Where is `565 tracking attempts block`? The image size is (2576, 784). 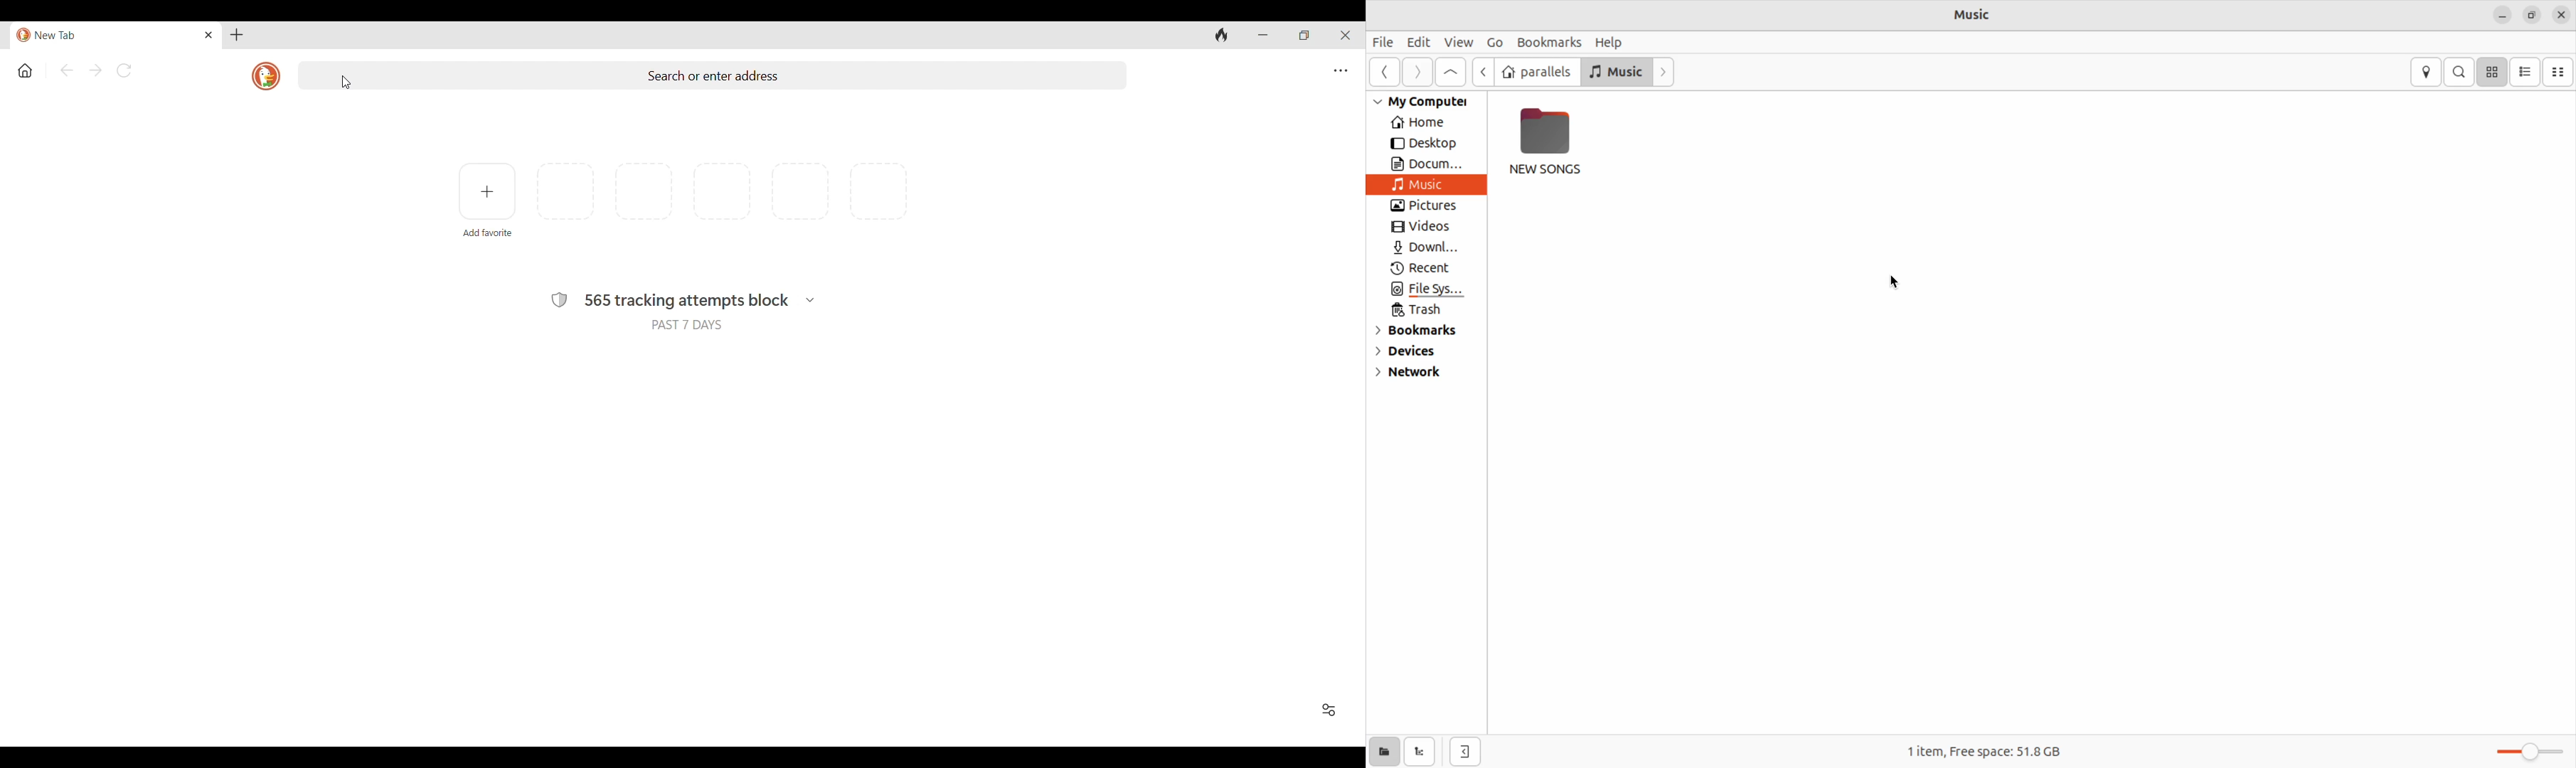 565 tracking attempts block is located at coordinates (686, 302).